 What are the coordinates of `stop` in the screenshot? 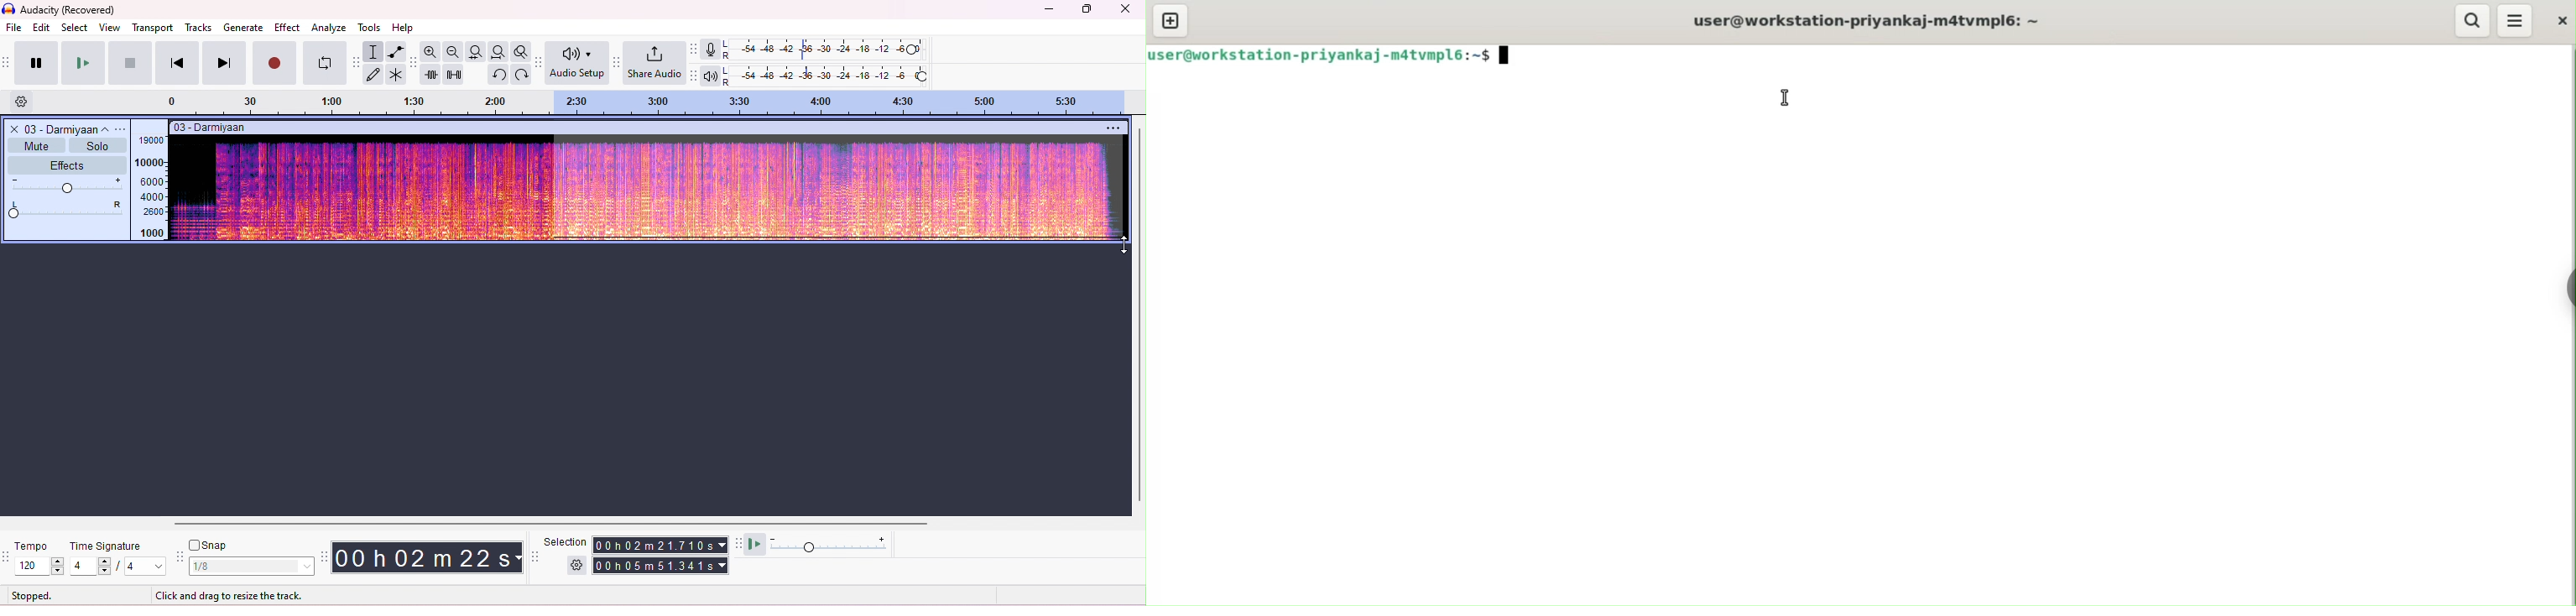 It's located at (130, 62).